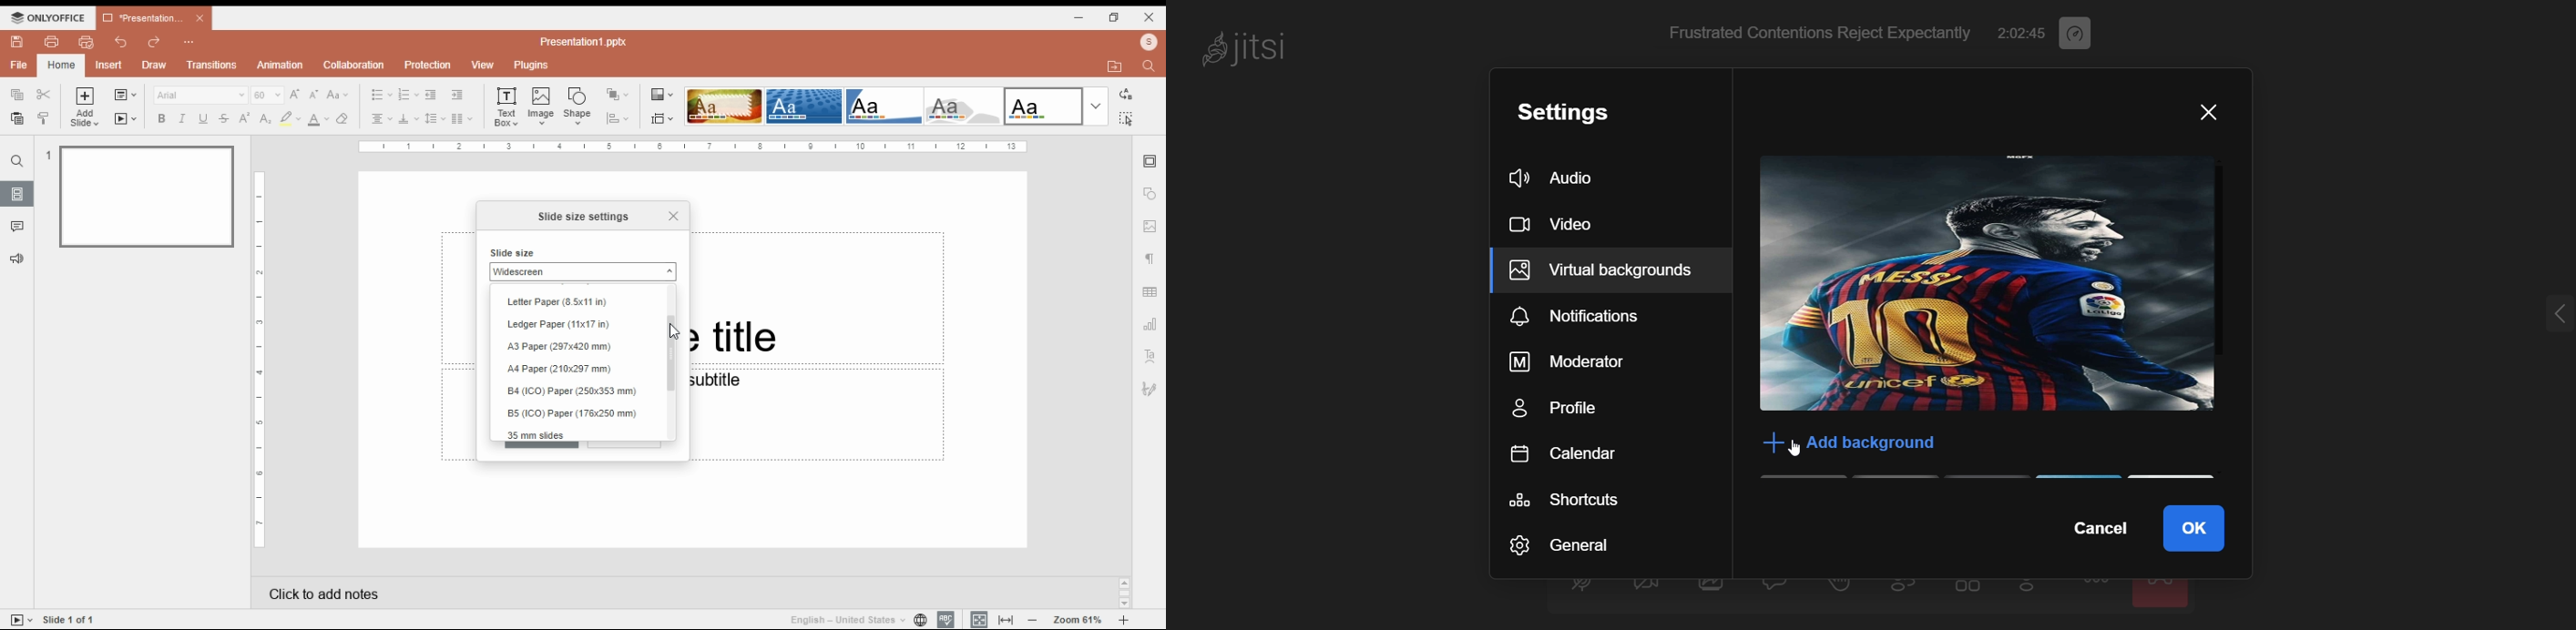 The width and height of the screenshot is (2576, 644). I want to click on view, so click(482, 66).